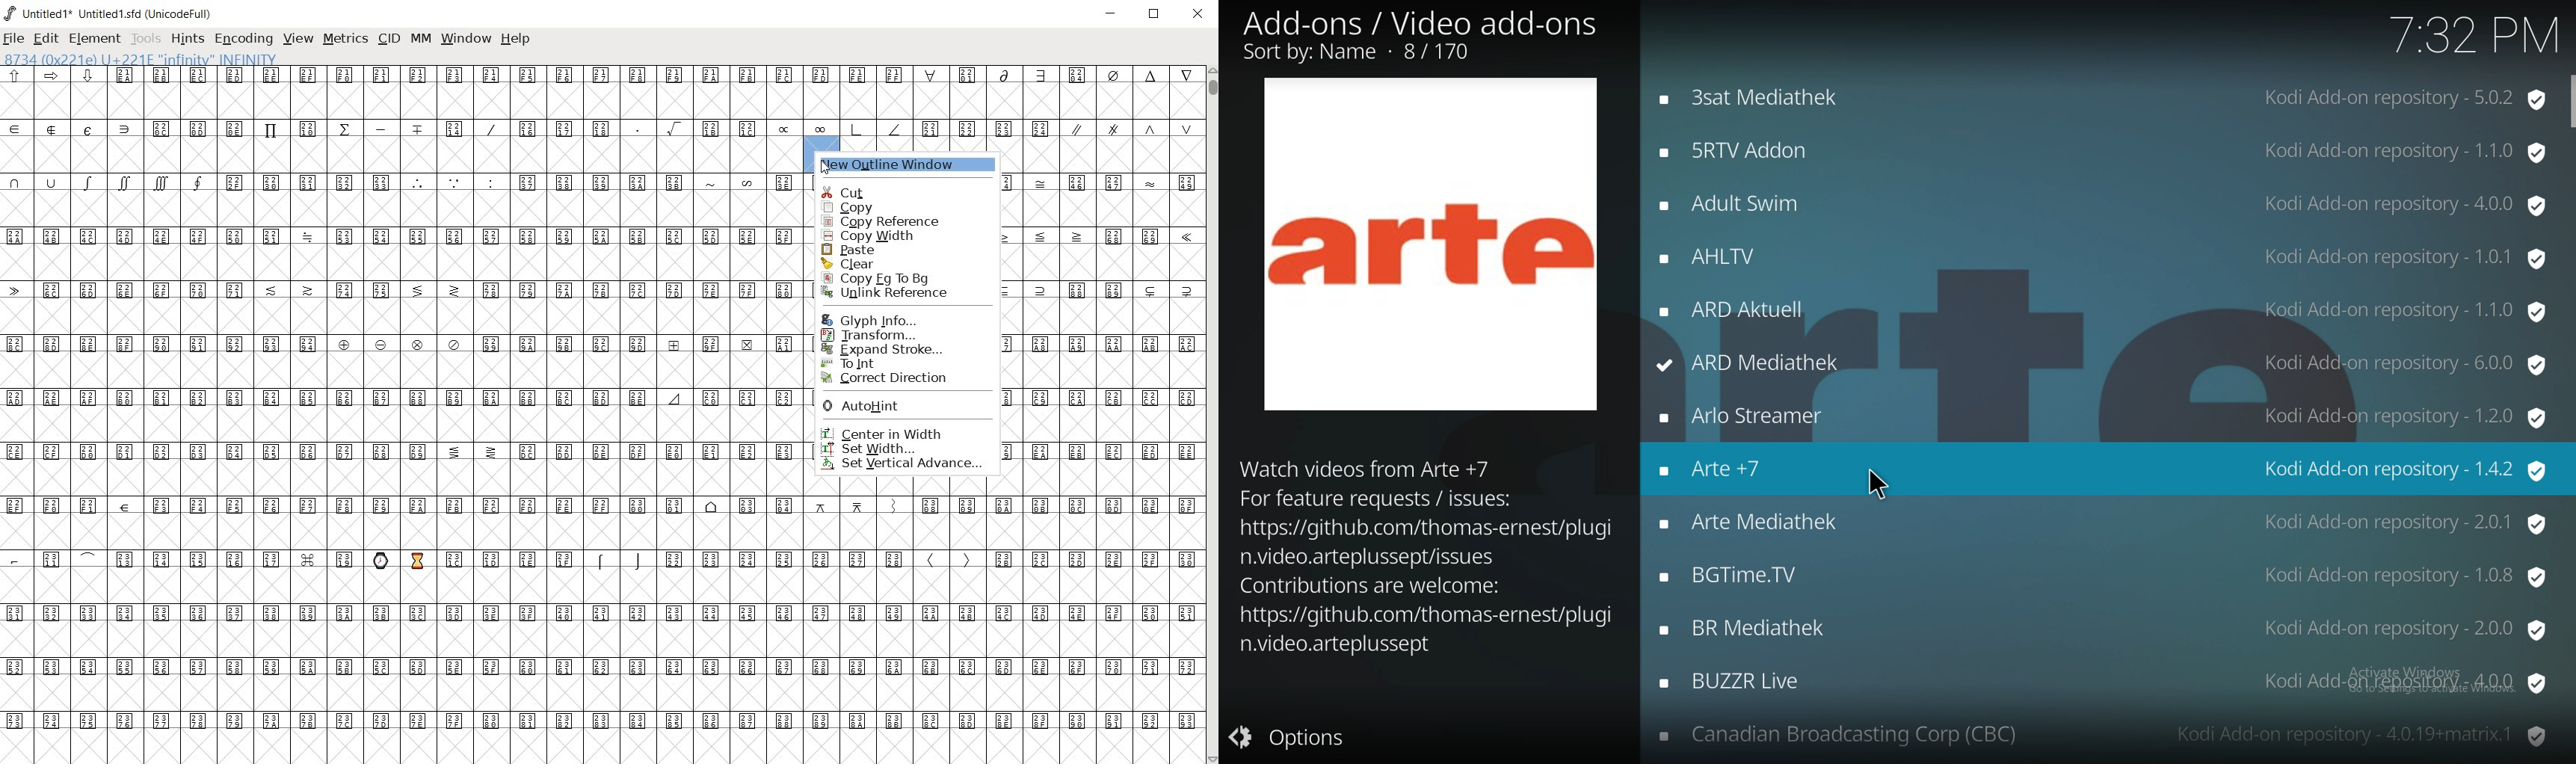 The image size is (2576, 784). I want to click on video add ons, so click(1425, 37).